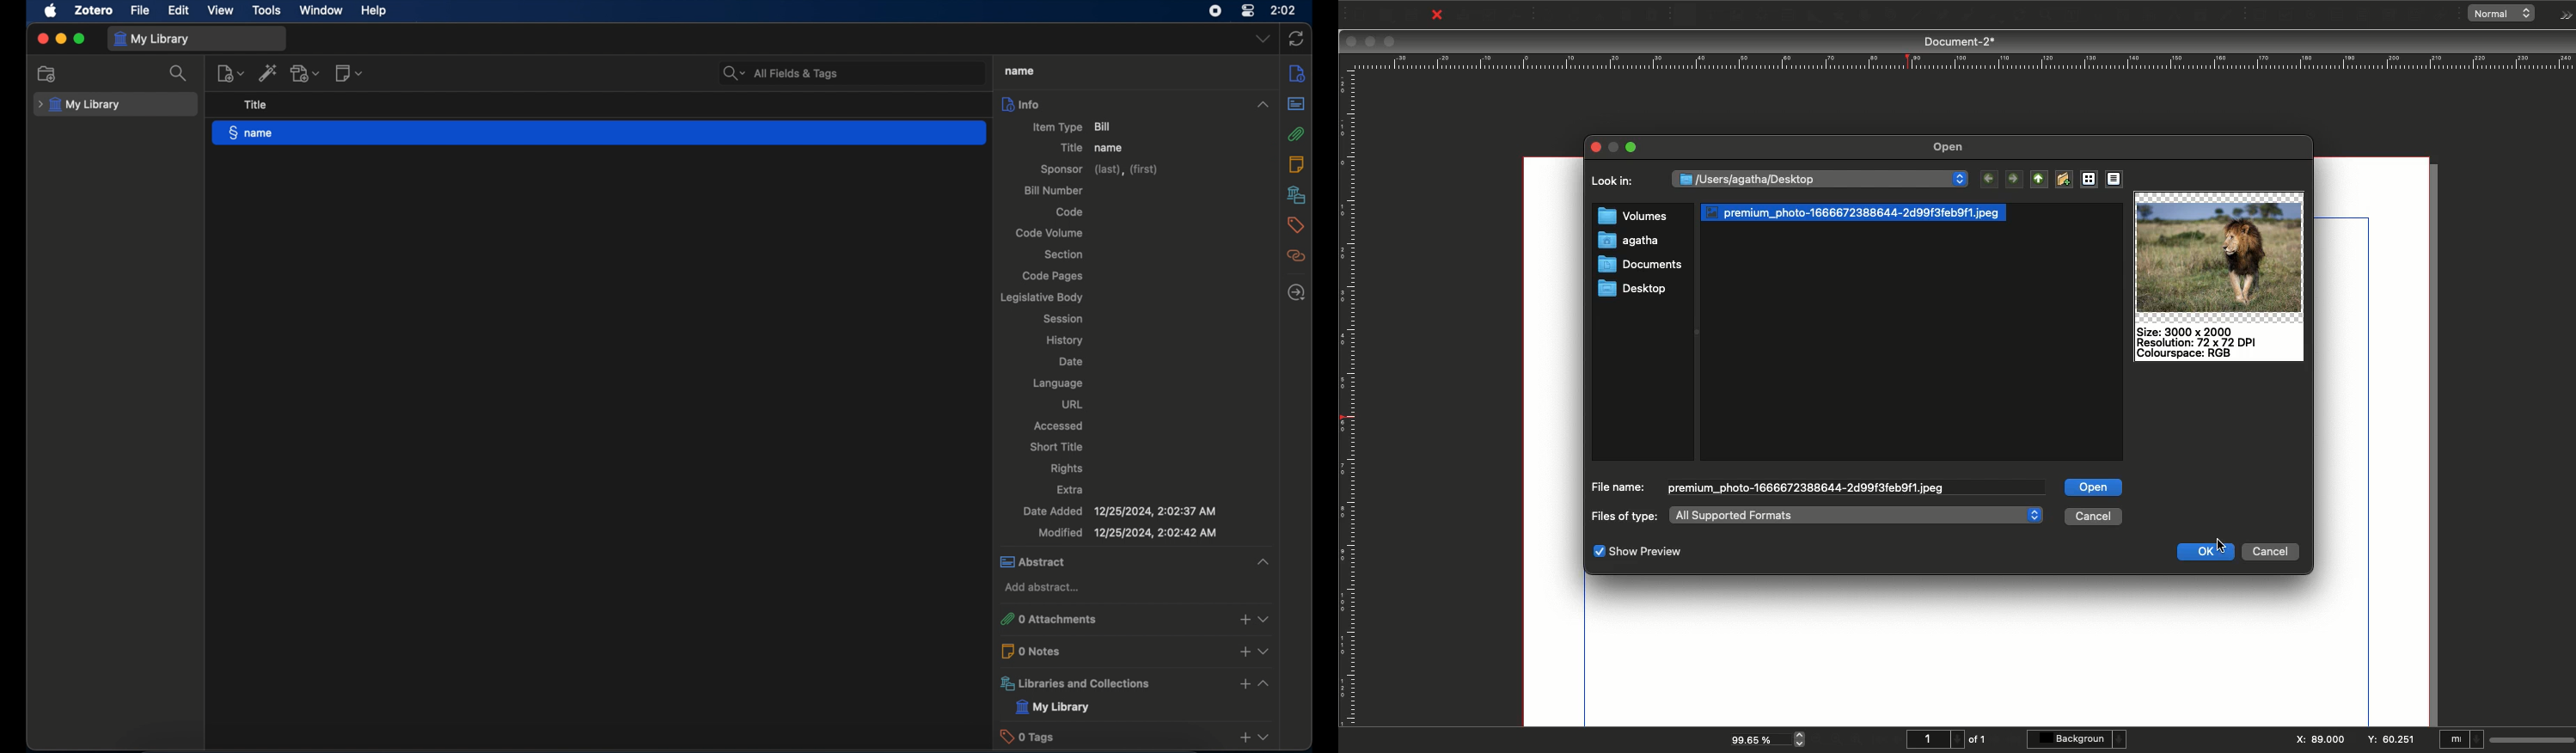 The width and height of the screenshot is (2576, 756). What do you see at coordinates (2336, 15) in the screenshot?
I see `PDF text field` at bounding box center [2336, 15].